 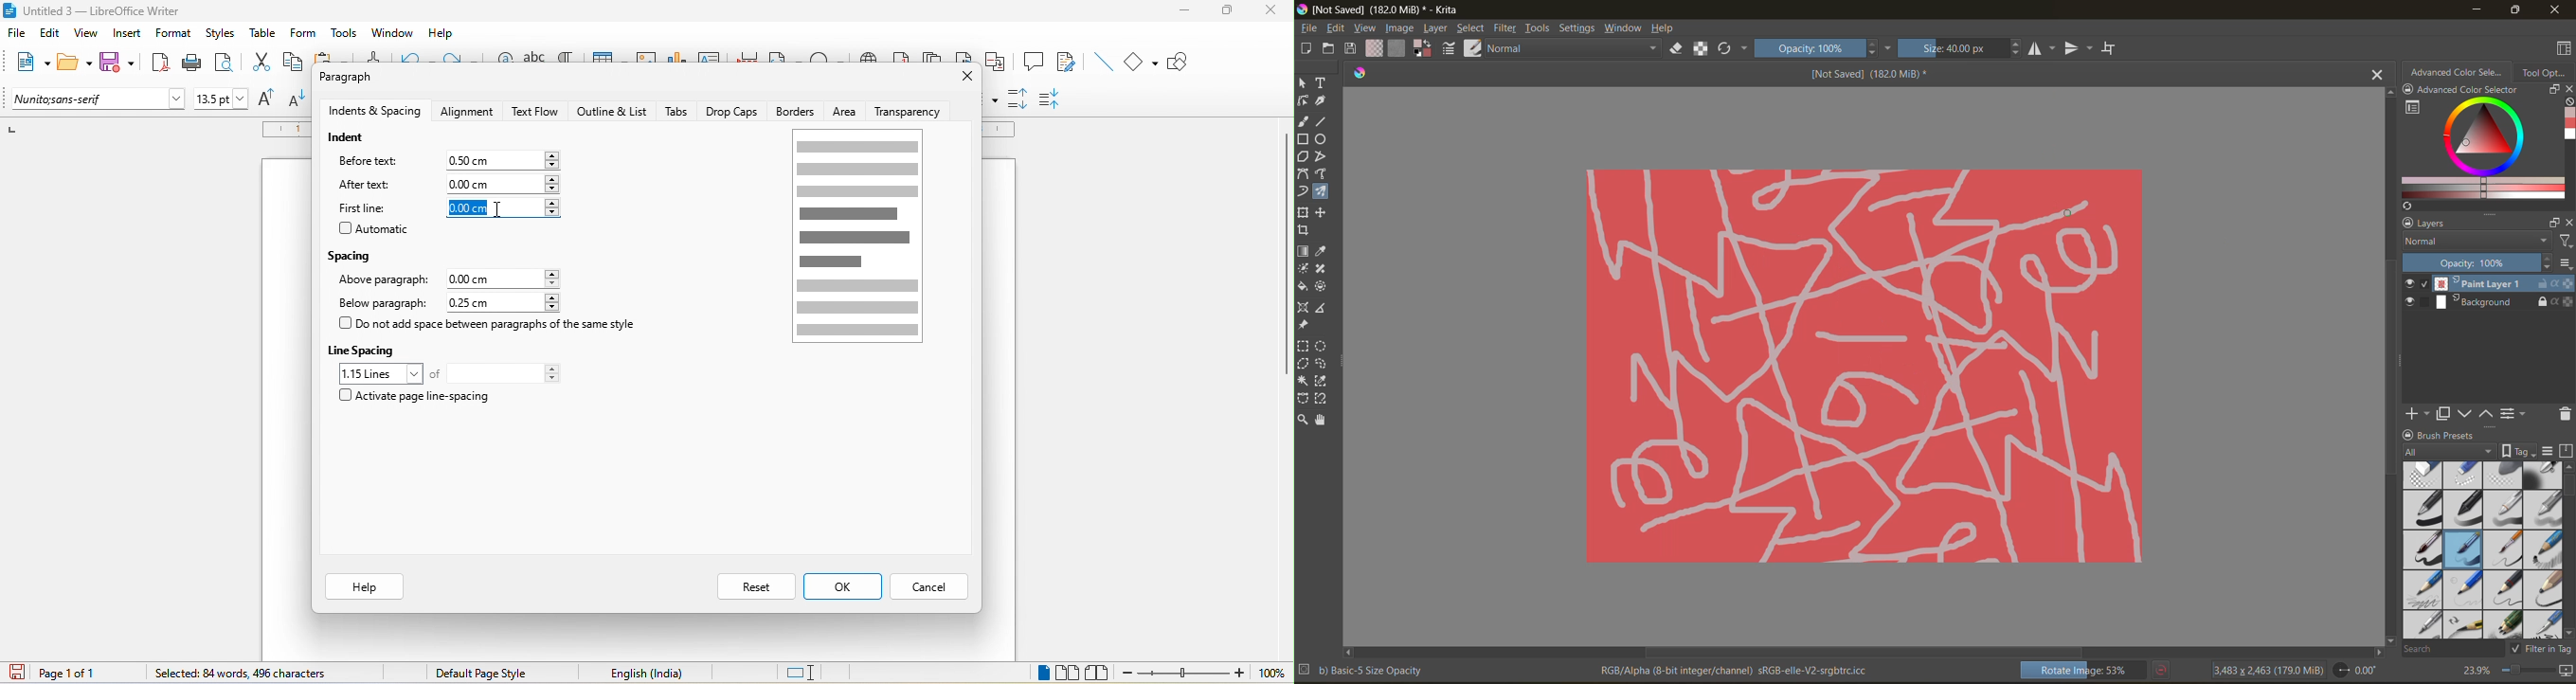 I want to click on do not add space between paragraph of the same style, so click(x=501, y=325).